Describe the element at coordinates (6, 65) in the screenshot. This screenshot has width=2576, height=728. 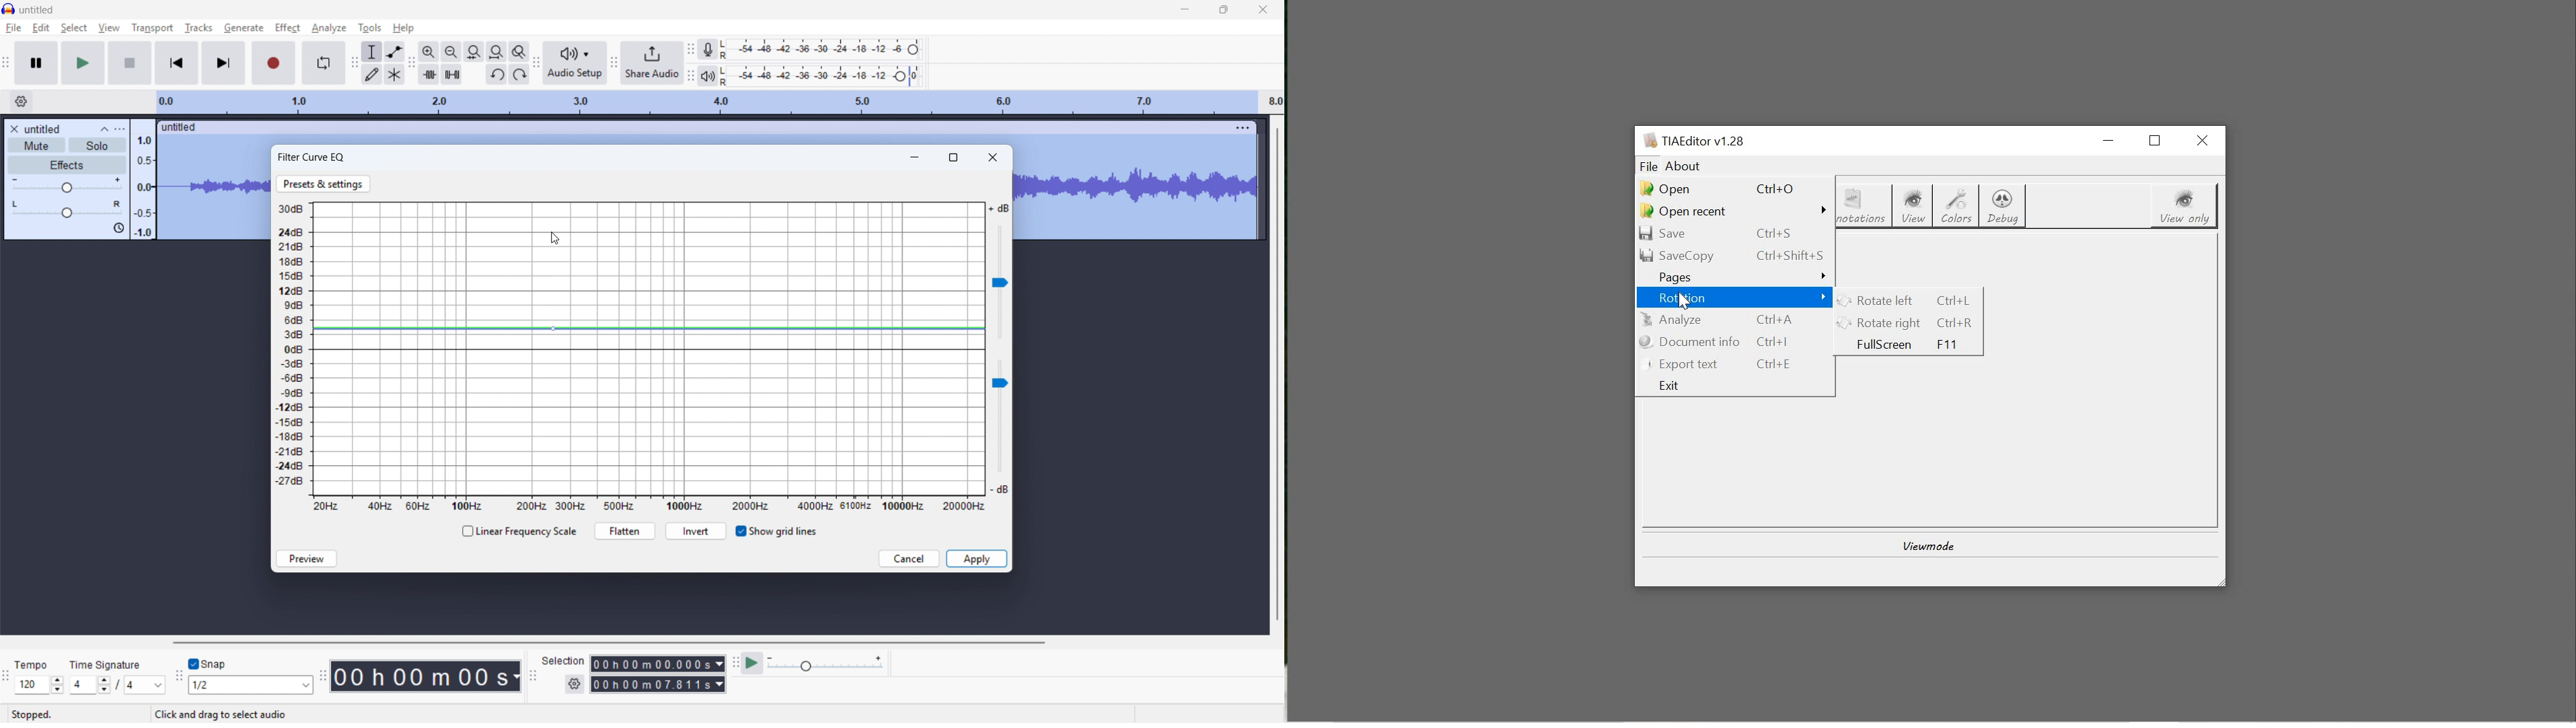
I see `transport toolbar` at that location.